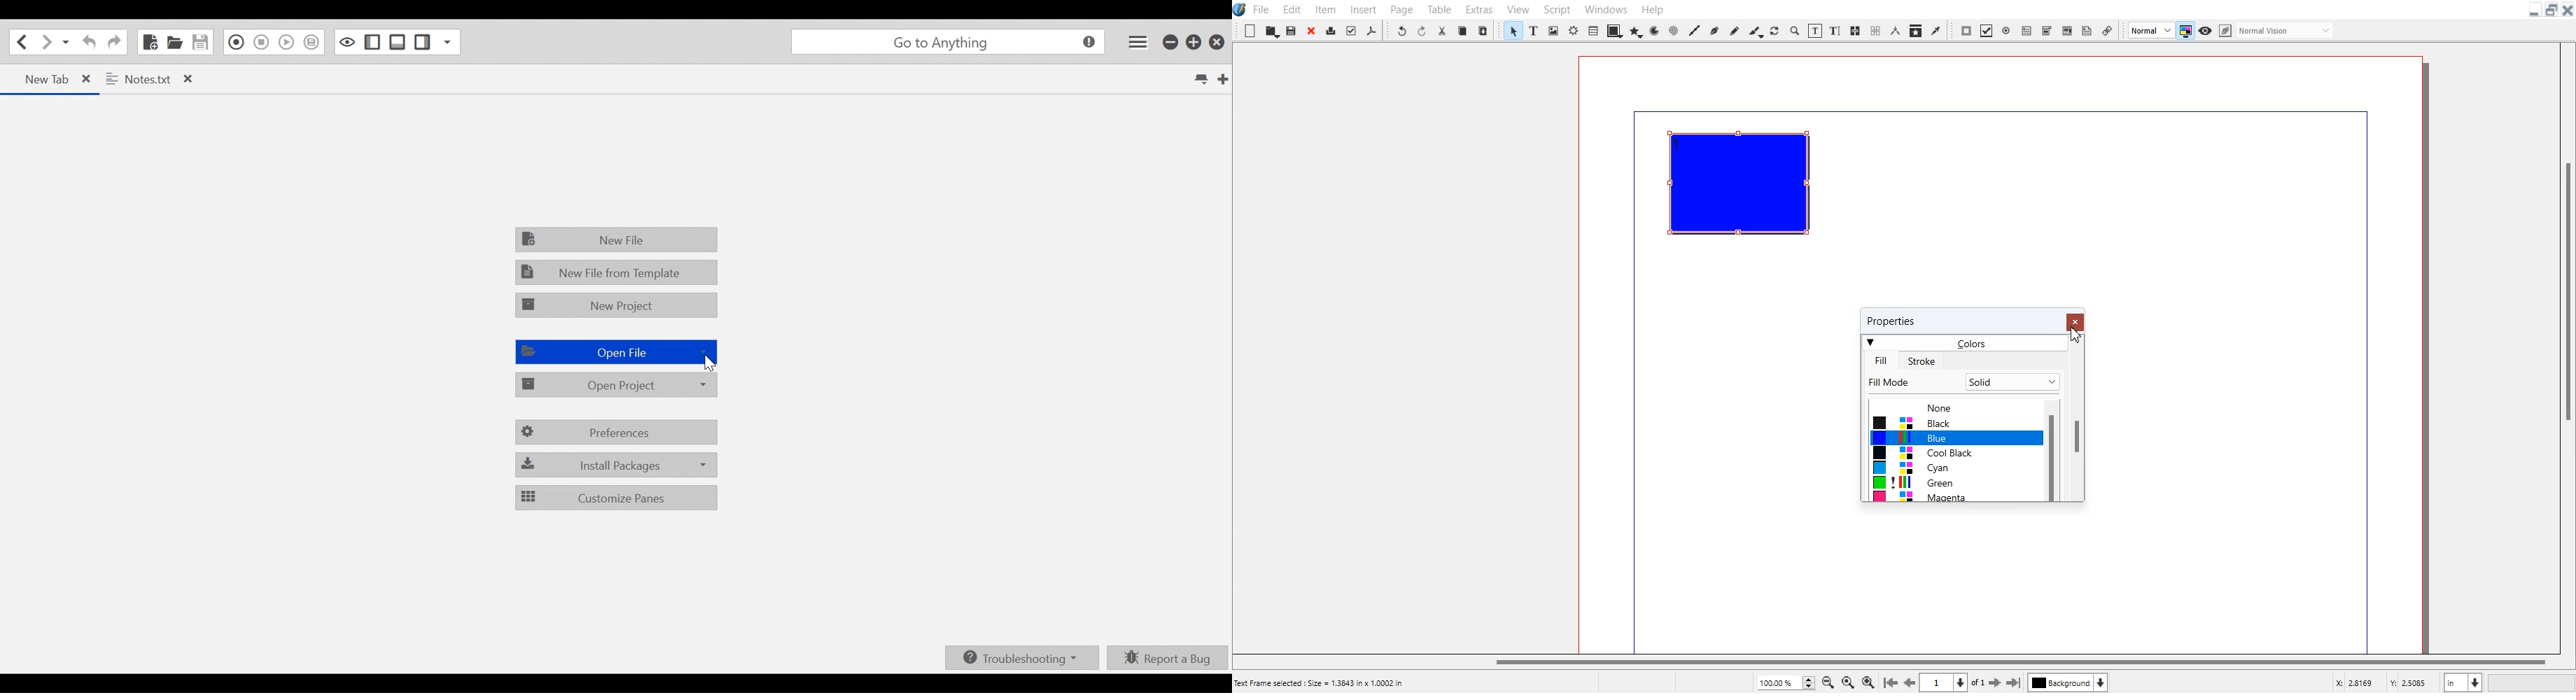  Describe the element at coordinates (2551, 9) in the screenshot. I see `Maximize` at that location.